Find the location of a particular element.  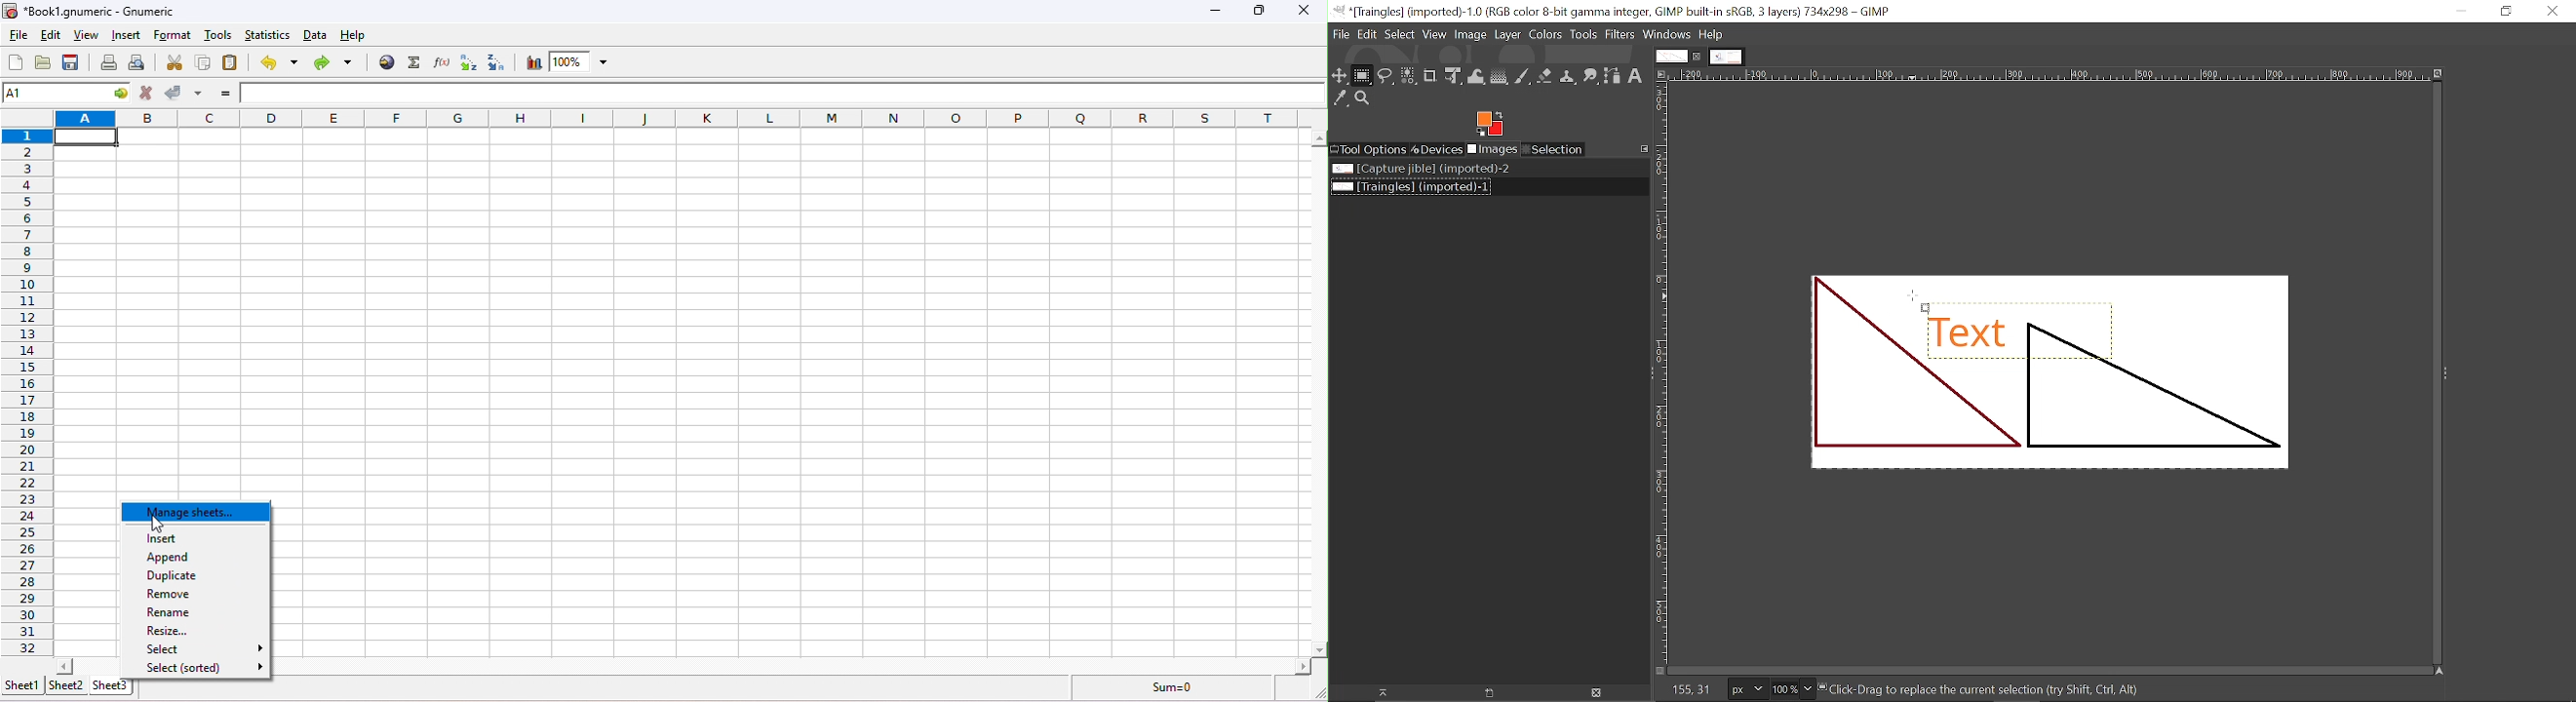

sum into the current cell is located at coordinates (412, 63).